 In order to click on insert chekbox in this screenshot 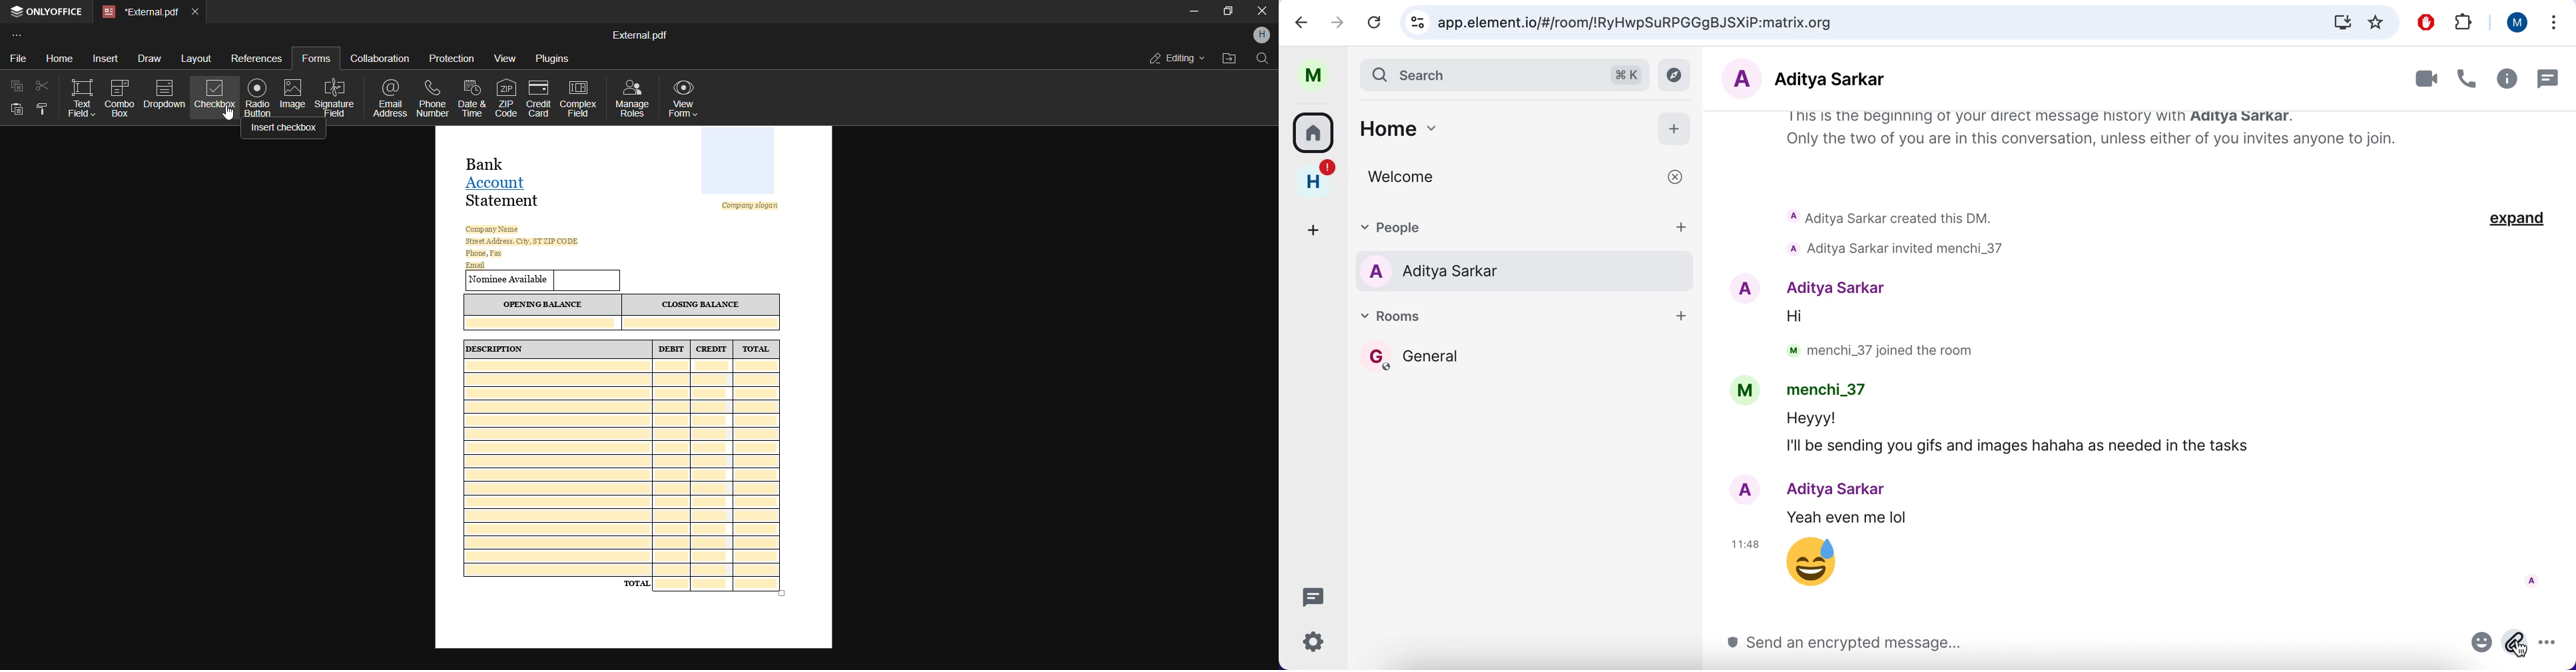, I will do `click(284, 131)`.